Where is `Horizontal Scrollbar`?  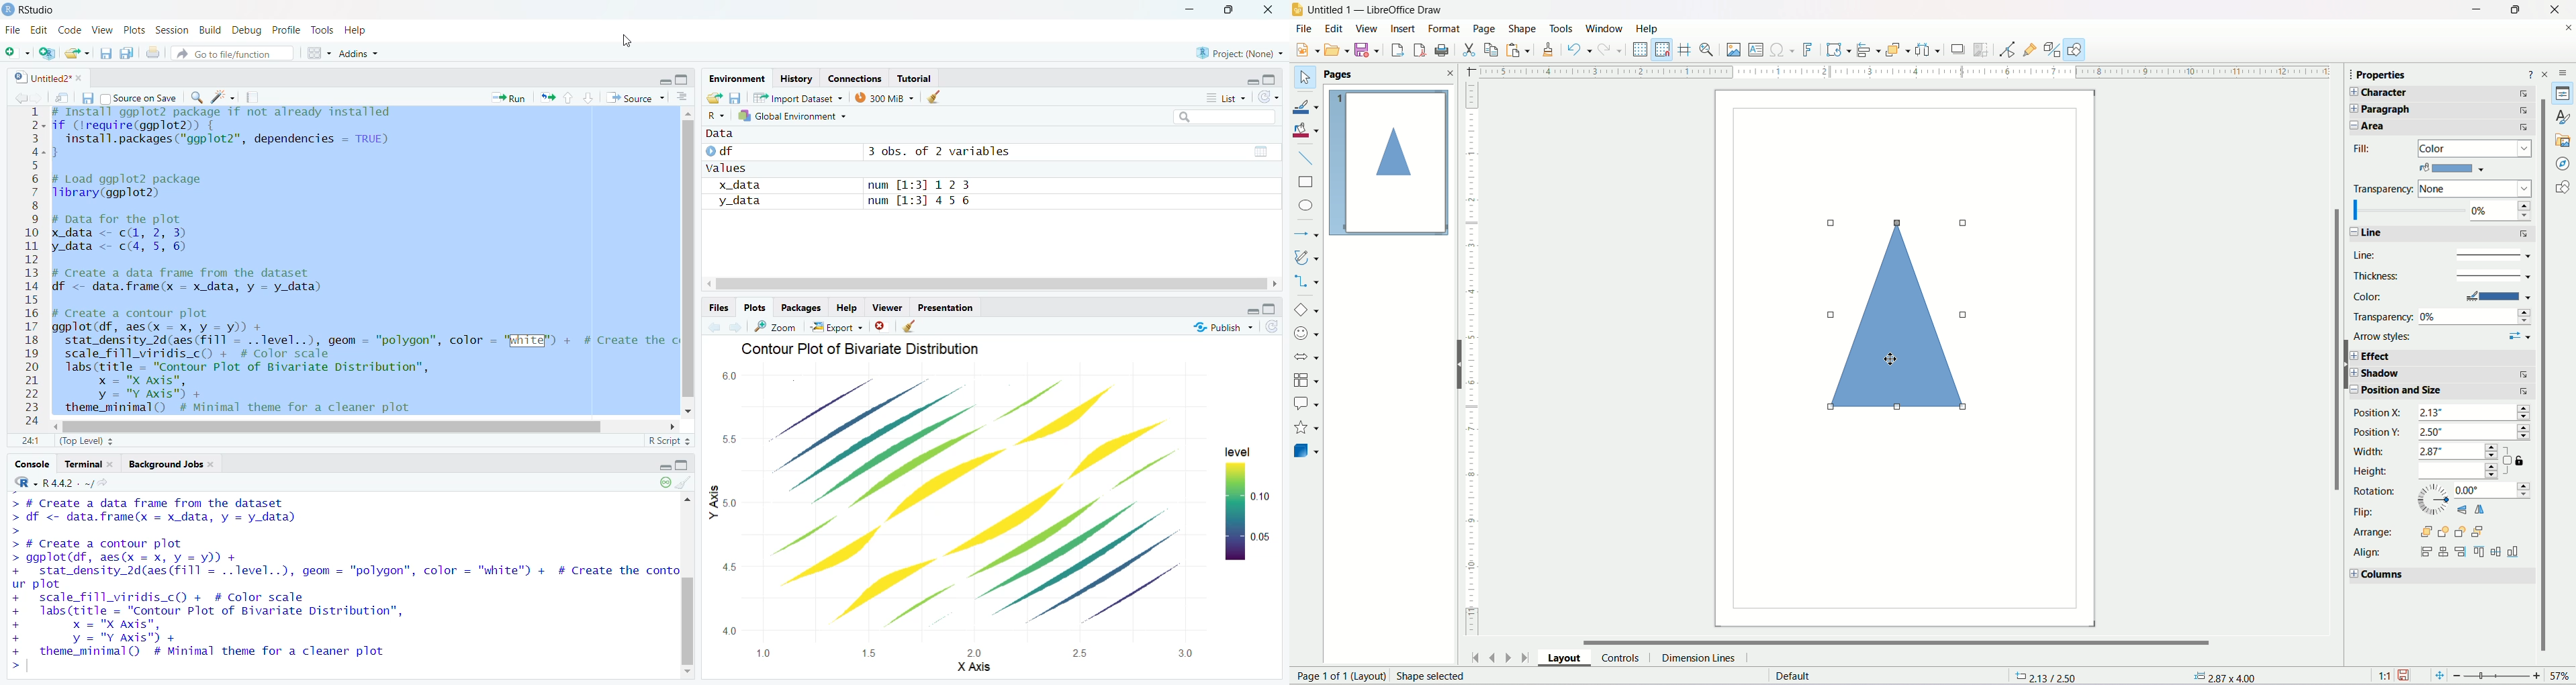 Horizontal Scrollbar is located at coordinates (1887, 642).